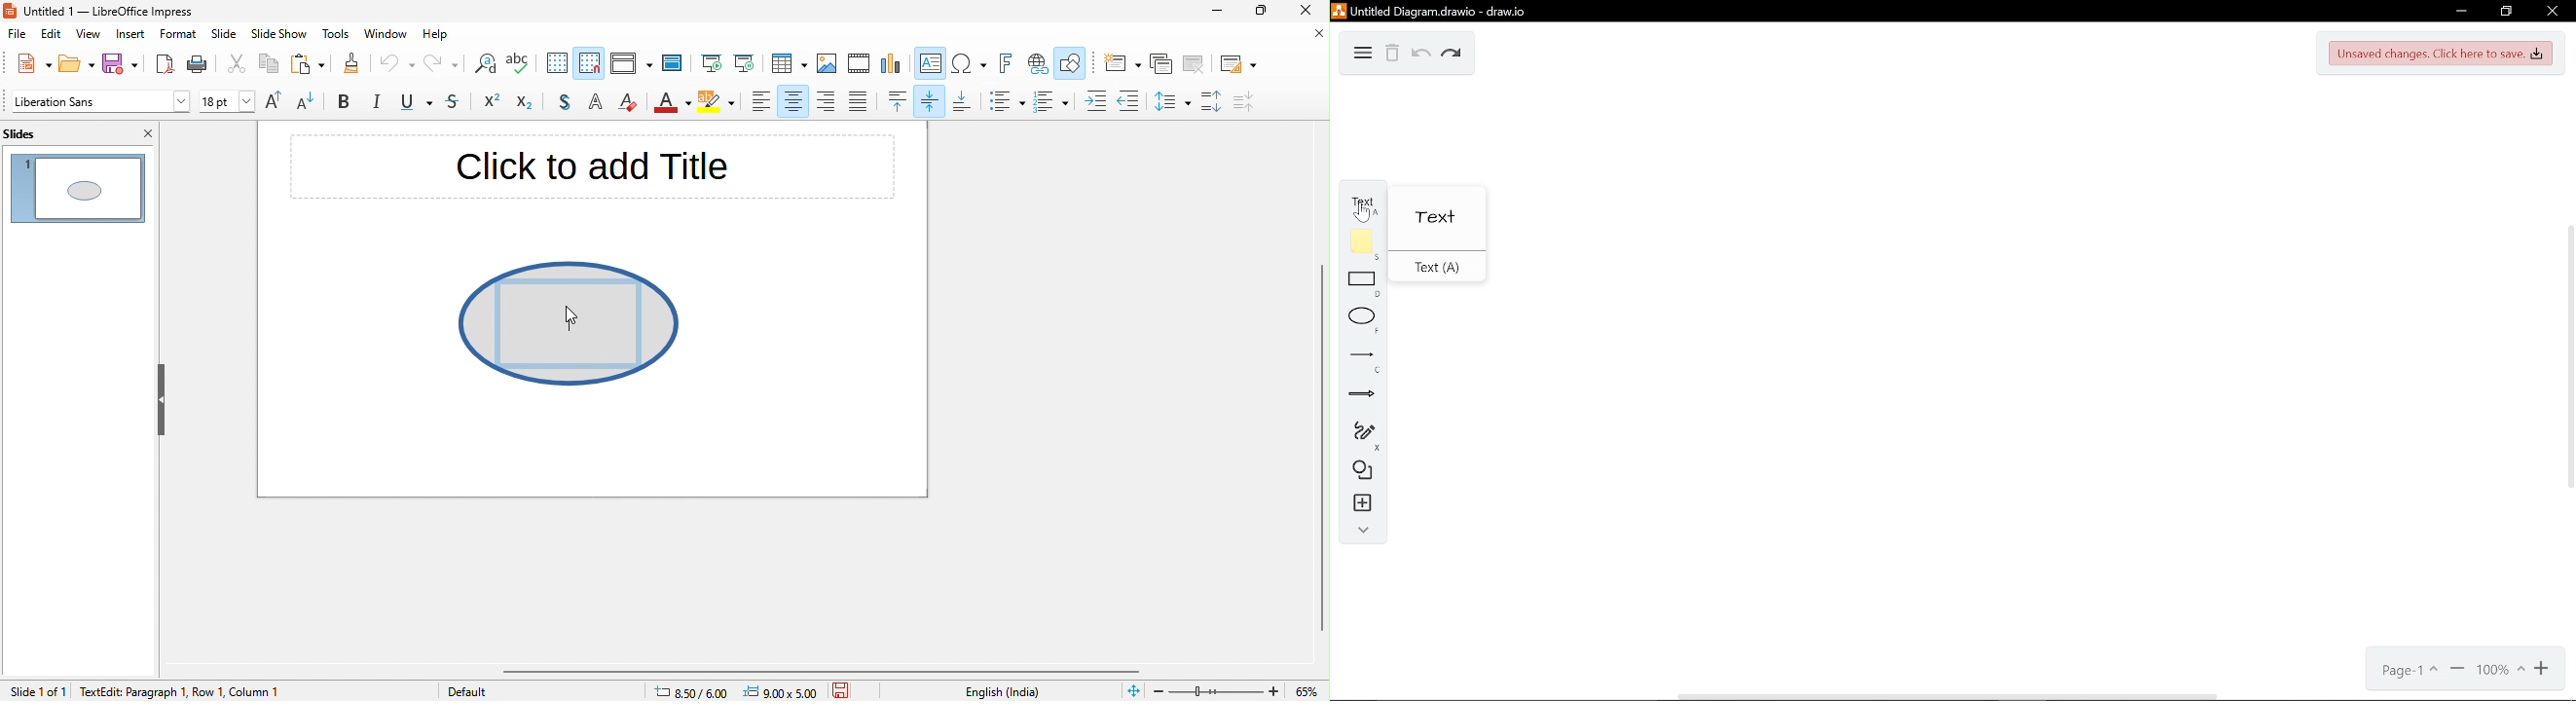 This screenshot has height=728, width=2576. What do you see at coordinates (457, 103) in the screenshot?
I see `strikethrough` at bounding box center [457, 103].